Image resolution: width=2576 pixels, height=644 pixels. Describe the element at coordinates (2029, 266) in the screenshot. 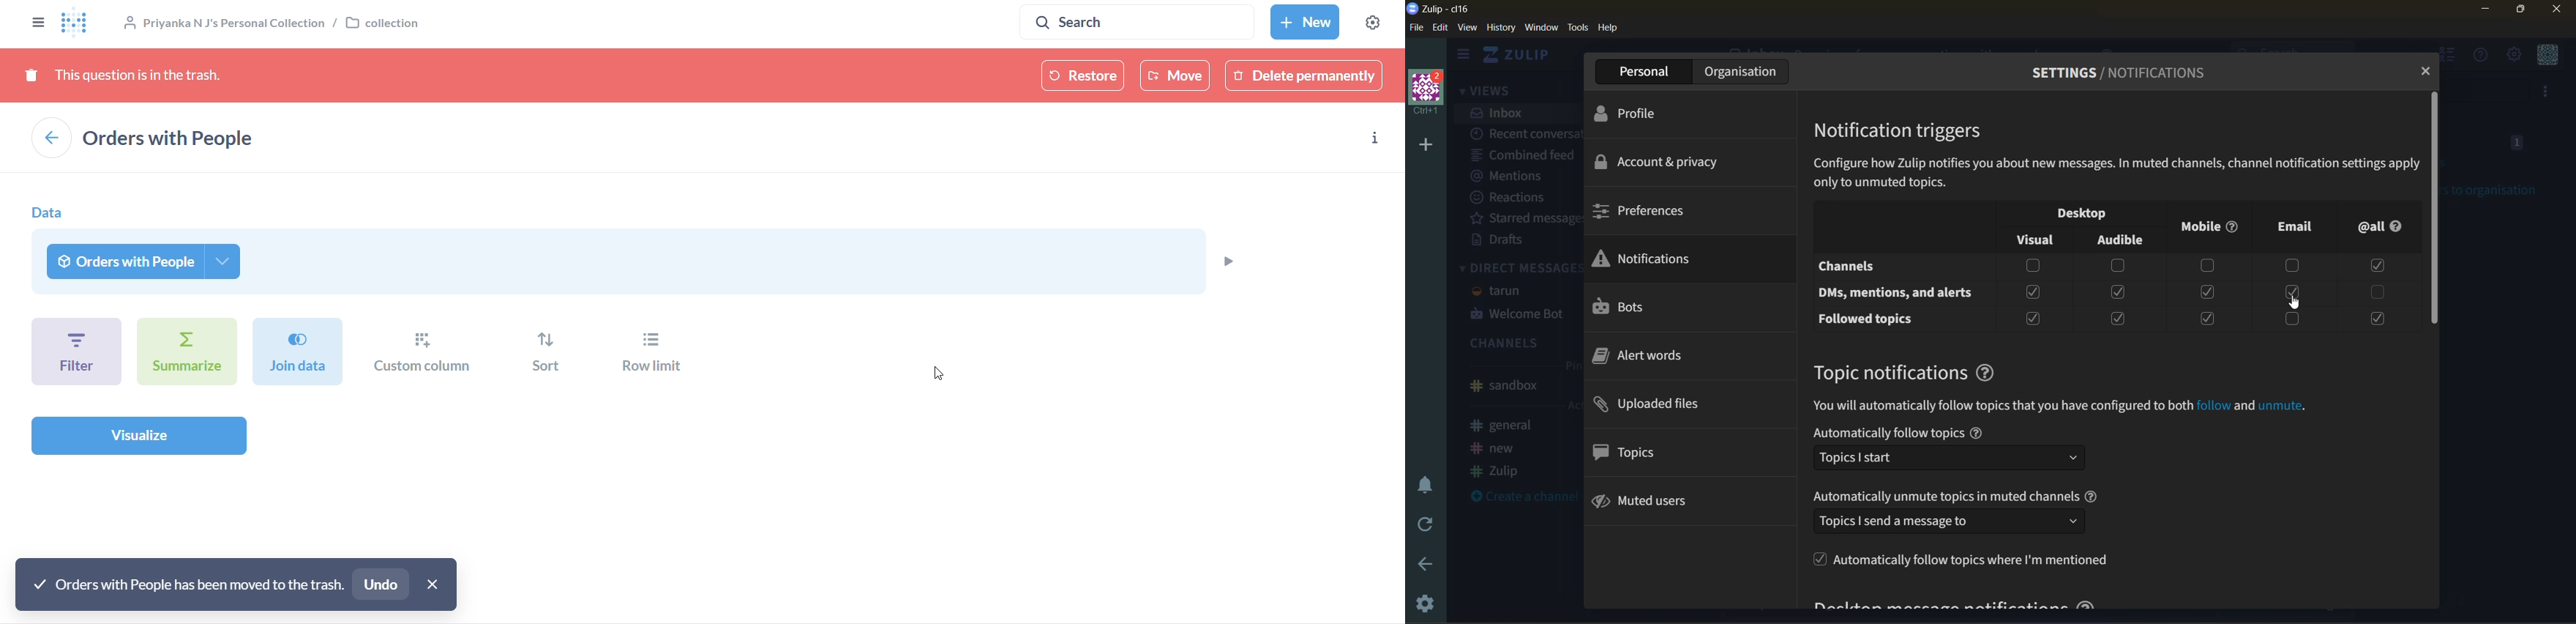

I see `checkbox` at that location.